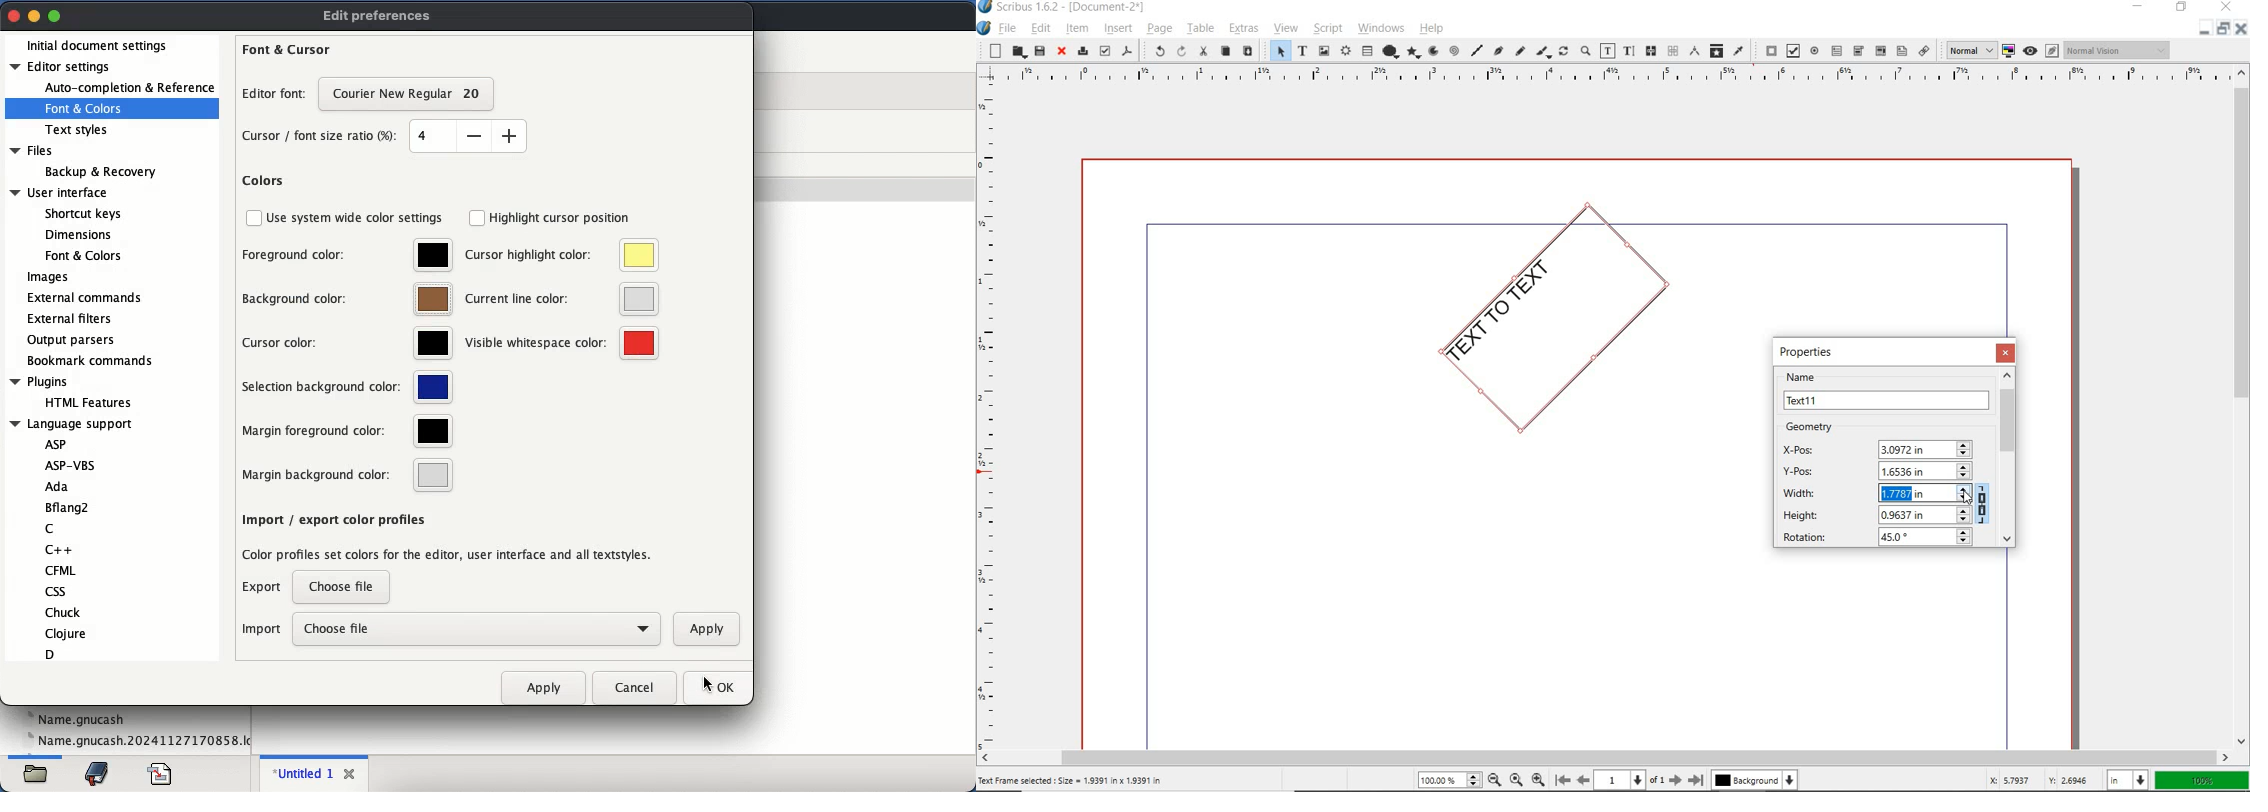 Image resolution: width=2268 pixels, height=812 pixels. I want to click on link annotation, so click(1923, 50).